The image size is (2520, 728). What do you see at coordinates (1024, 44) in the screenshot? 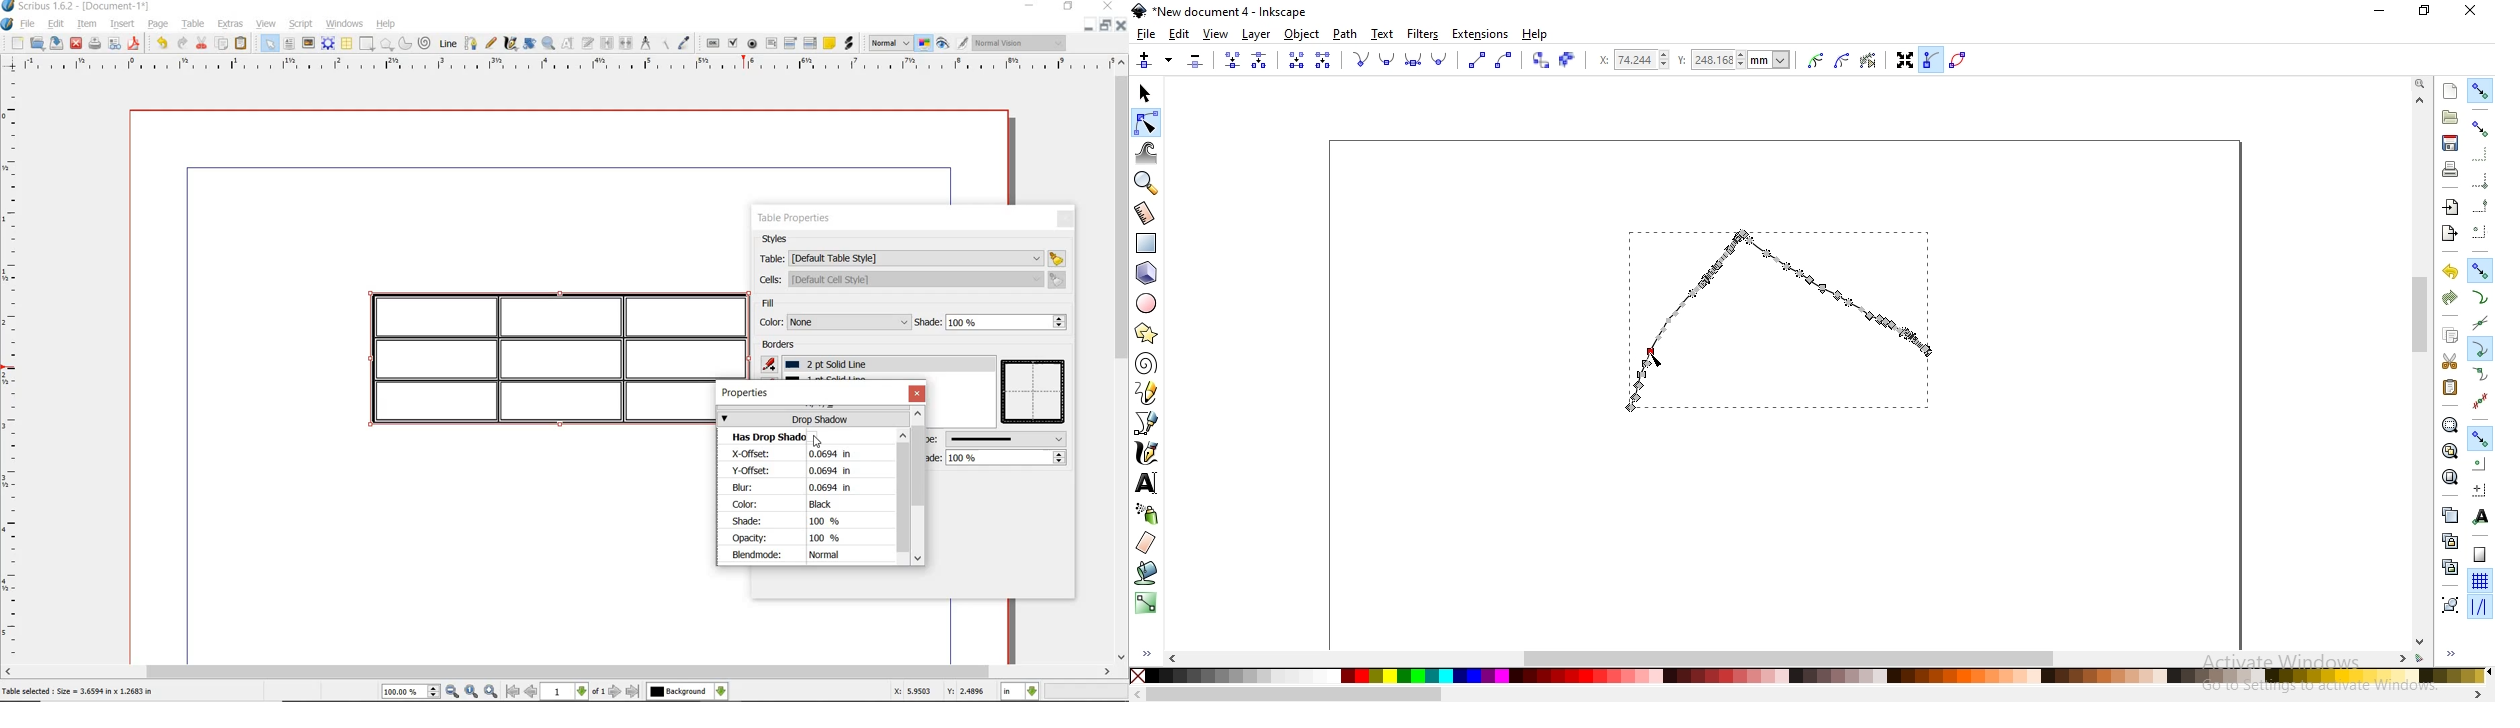
I see `visual appearance of the display` at bounding box center [1024, 44].